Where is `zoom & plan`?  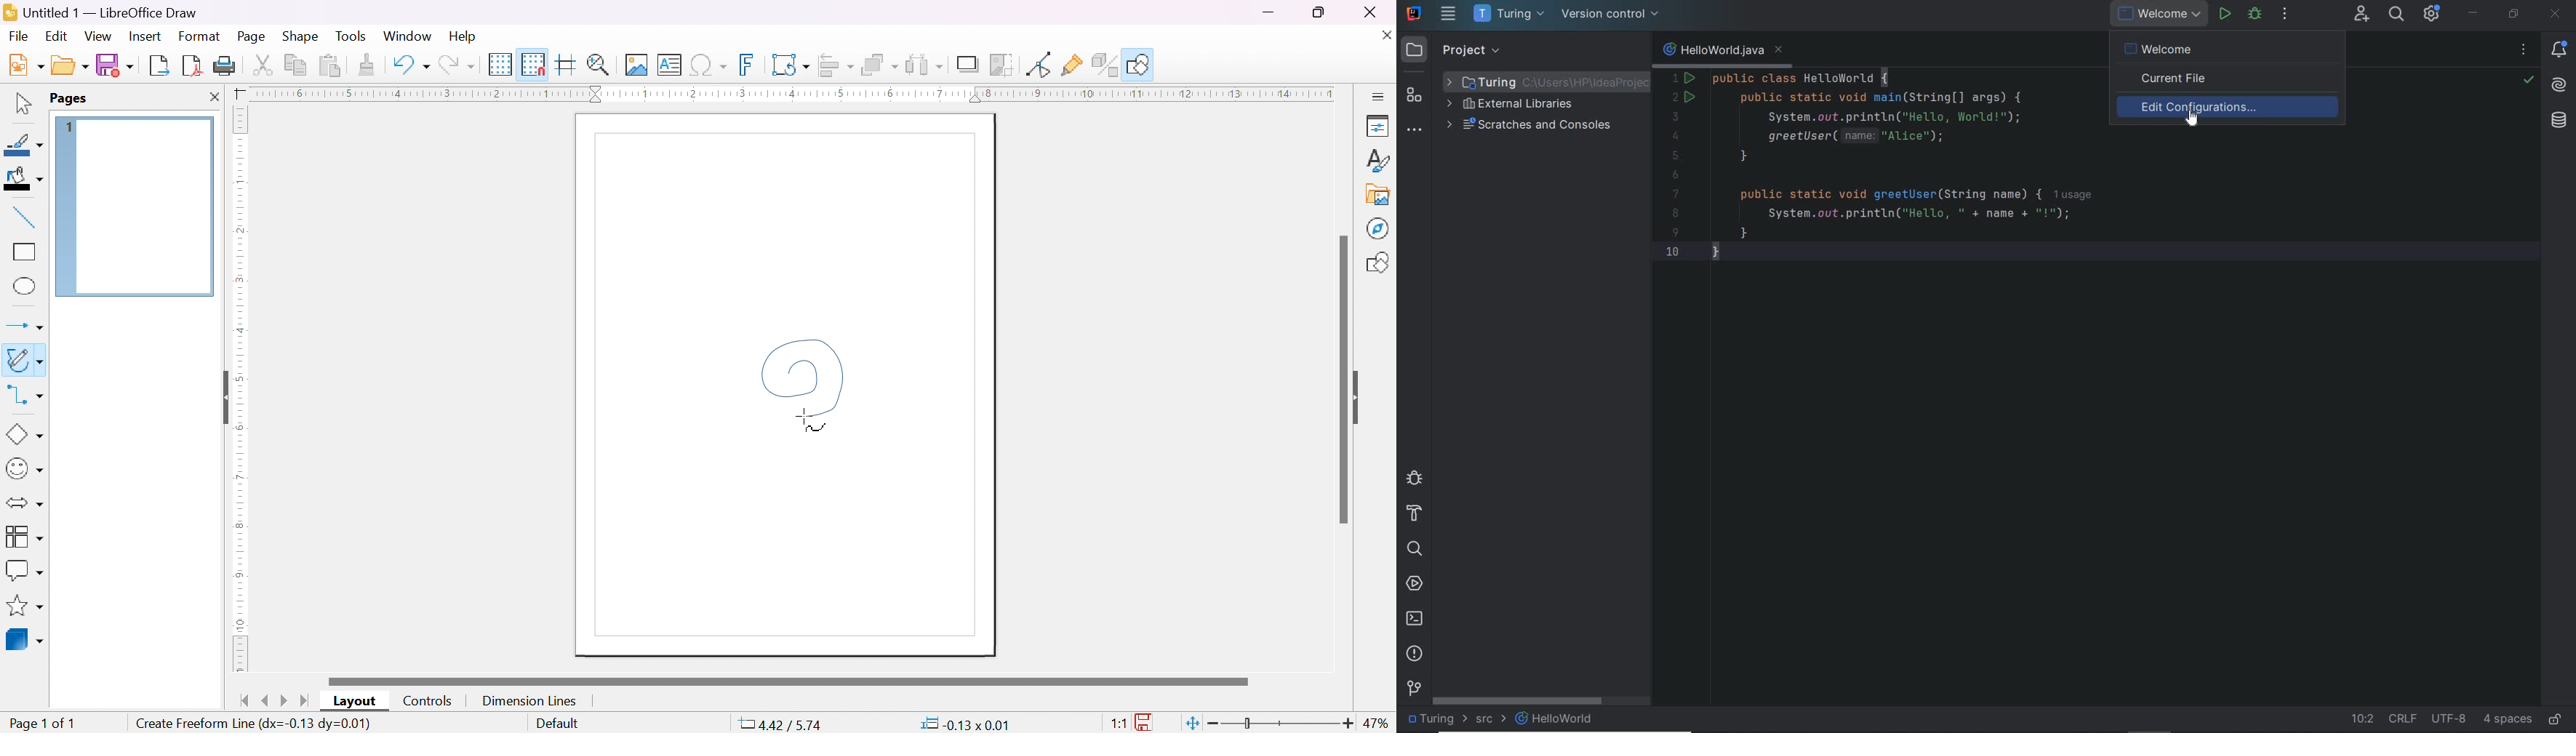 zoom & plan is located at coordinates (600, 65).